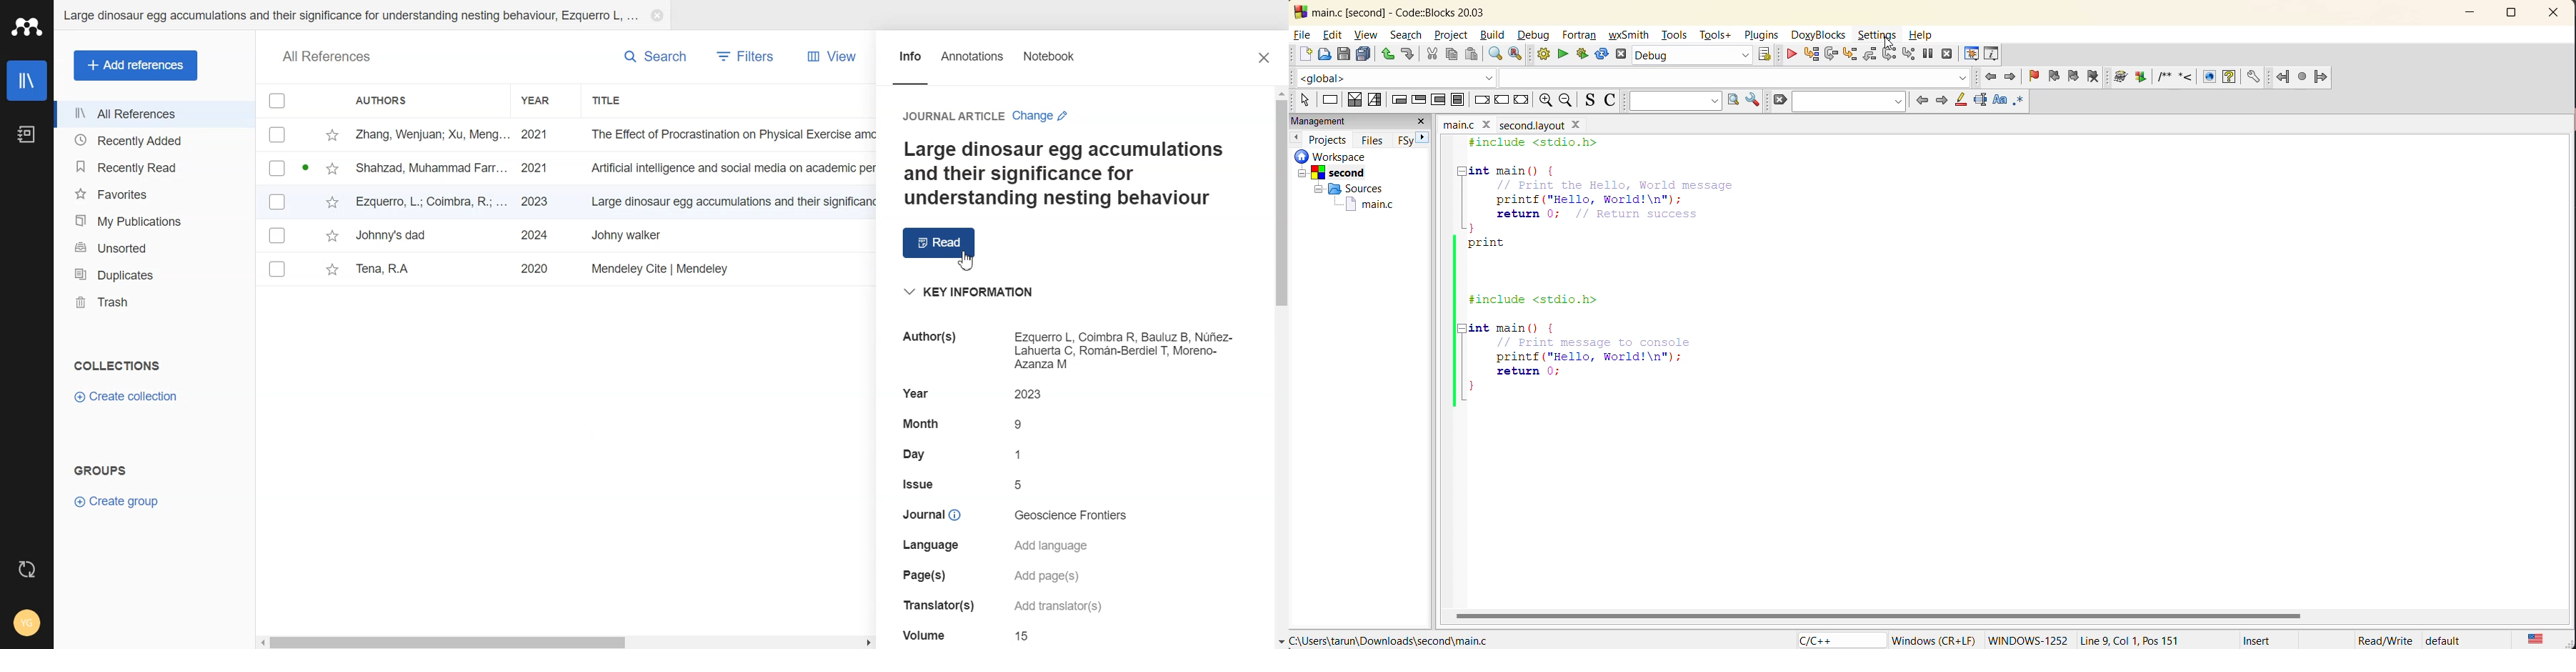  Describe the element at coordinates (152, 273) in the screenshot. I see `Duplicates` at that location.